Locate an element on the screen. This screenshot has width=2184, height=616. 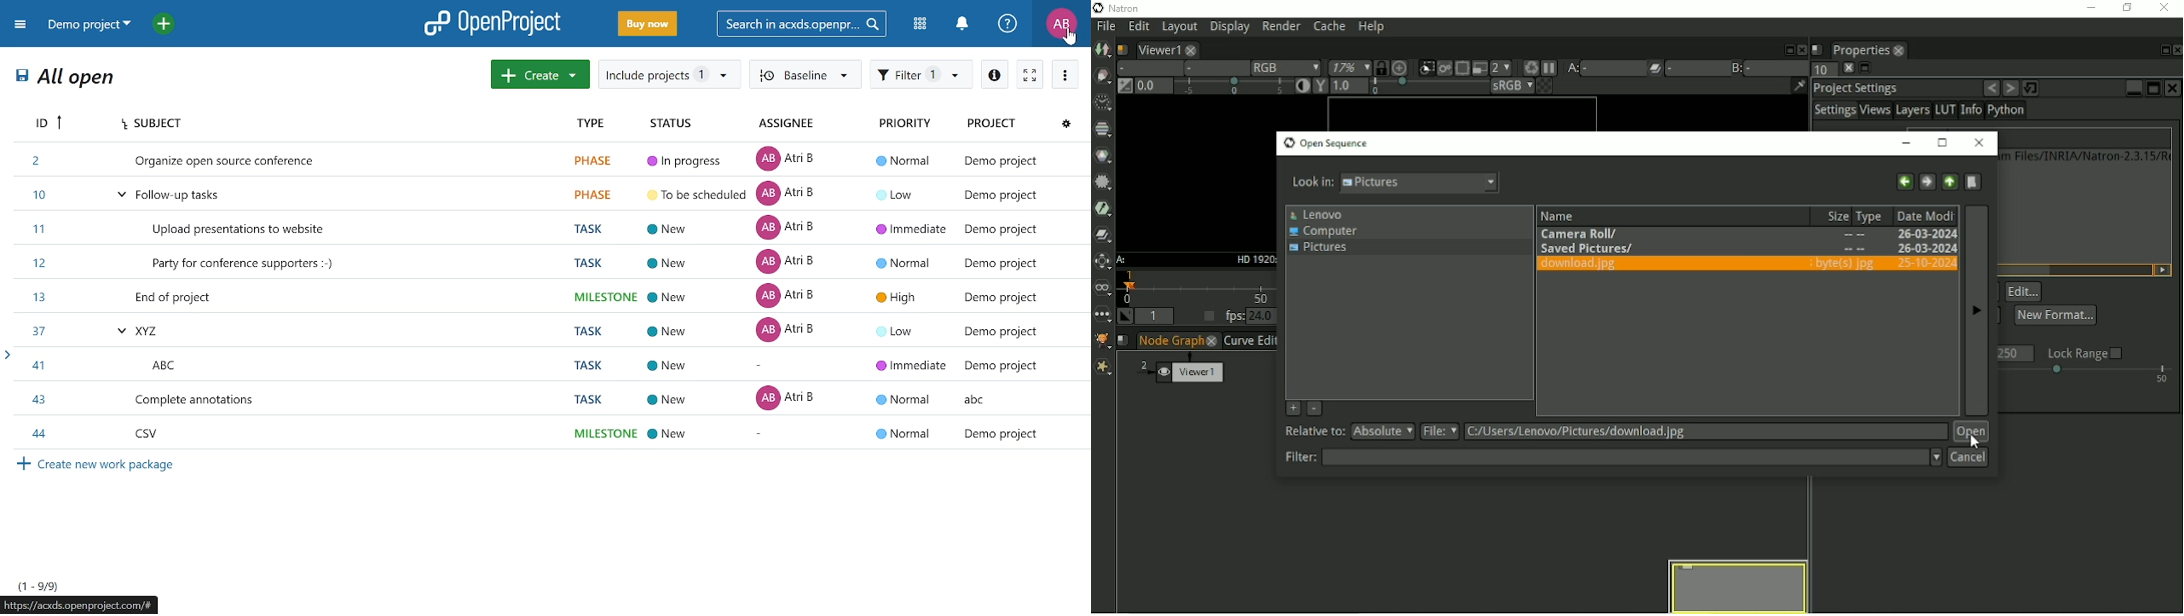
task titled "XYZ" is located at coordinates (547, 329).